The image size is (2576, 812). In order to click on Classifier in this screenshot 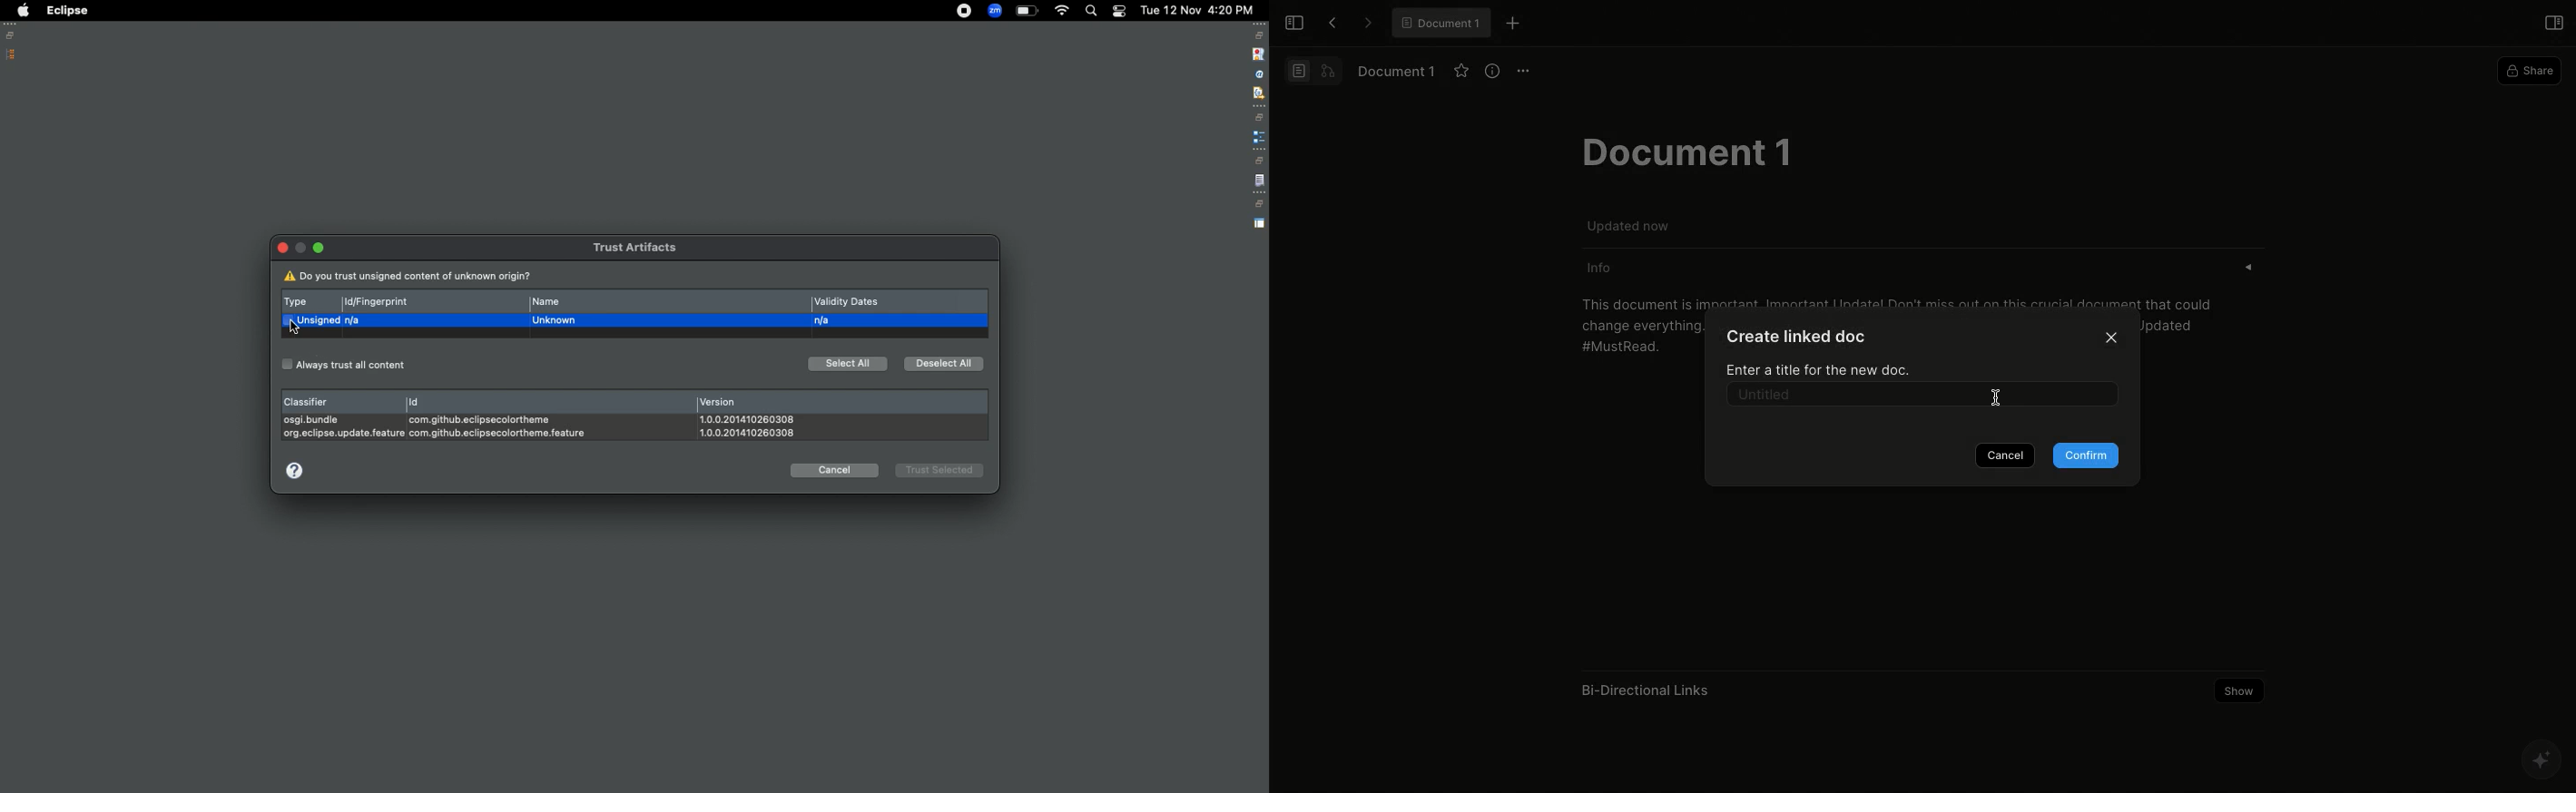, I will do `click(341, 413)`.